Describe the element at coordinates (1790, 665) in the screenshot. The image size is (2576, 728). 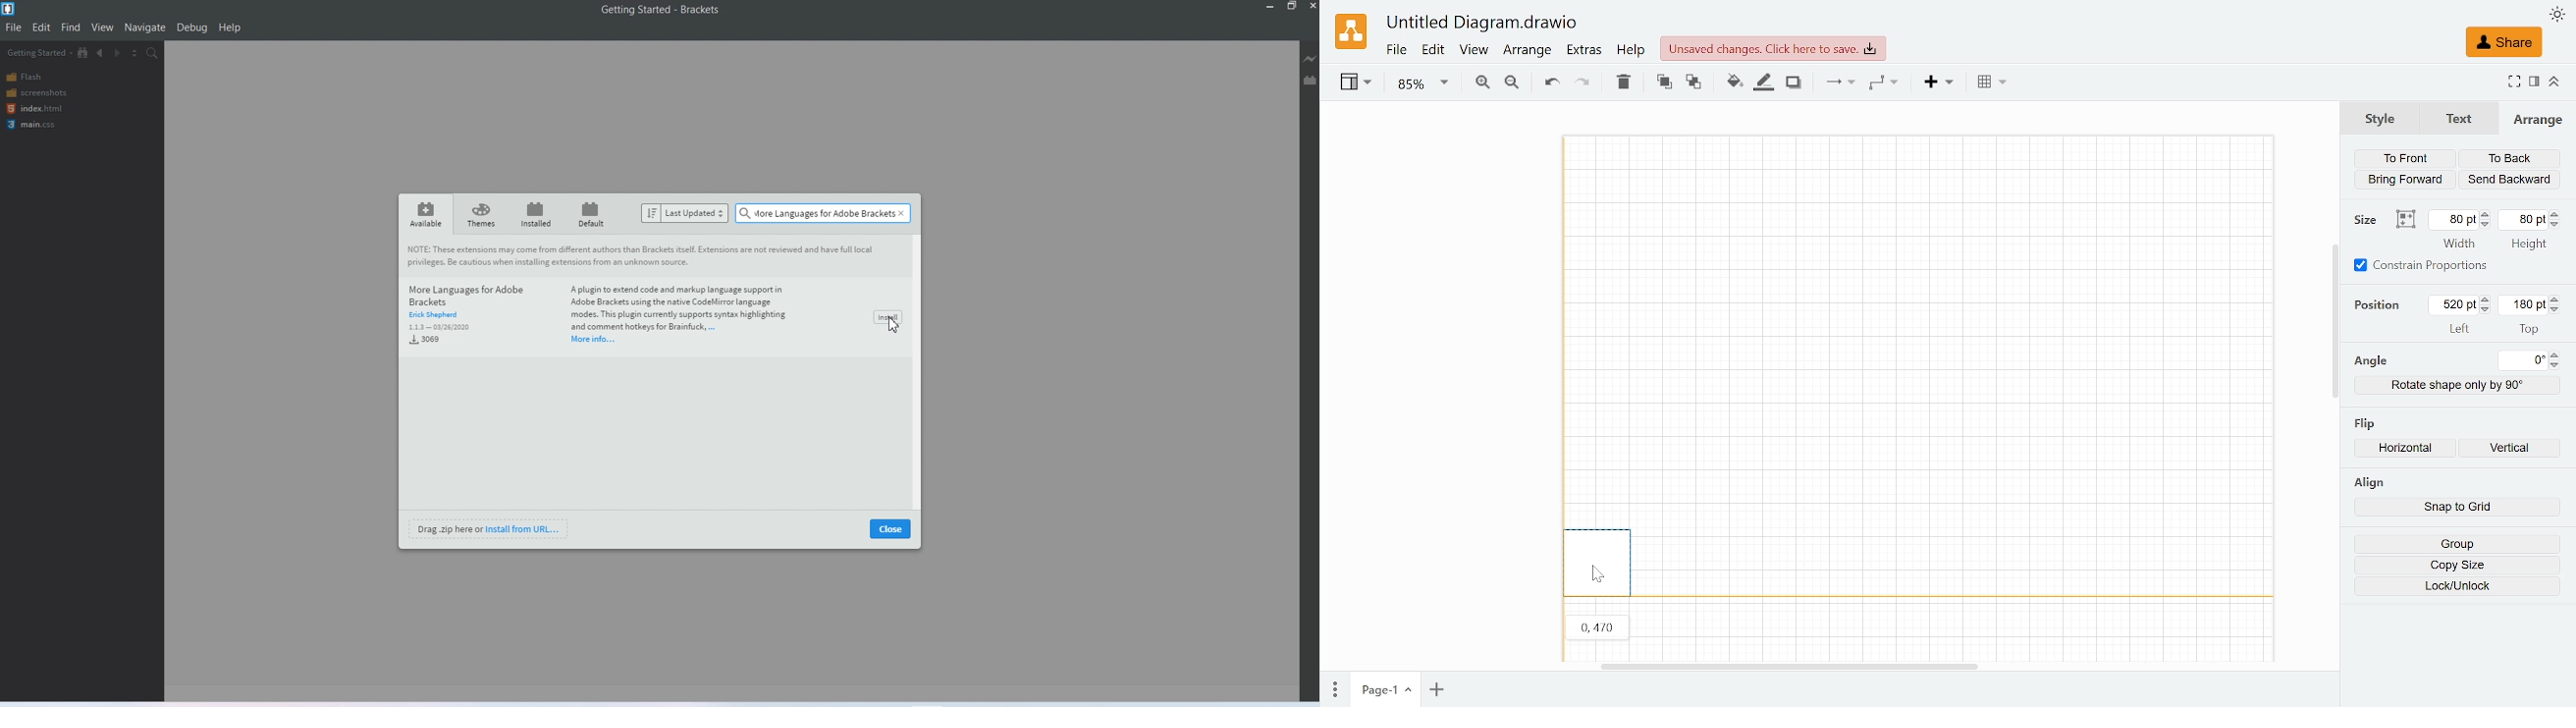
I see `Horizontal scrollbar` at that location.